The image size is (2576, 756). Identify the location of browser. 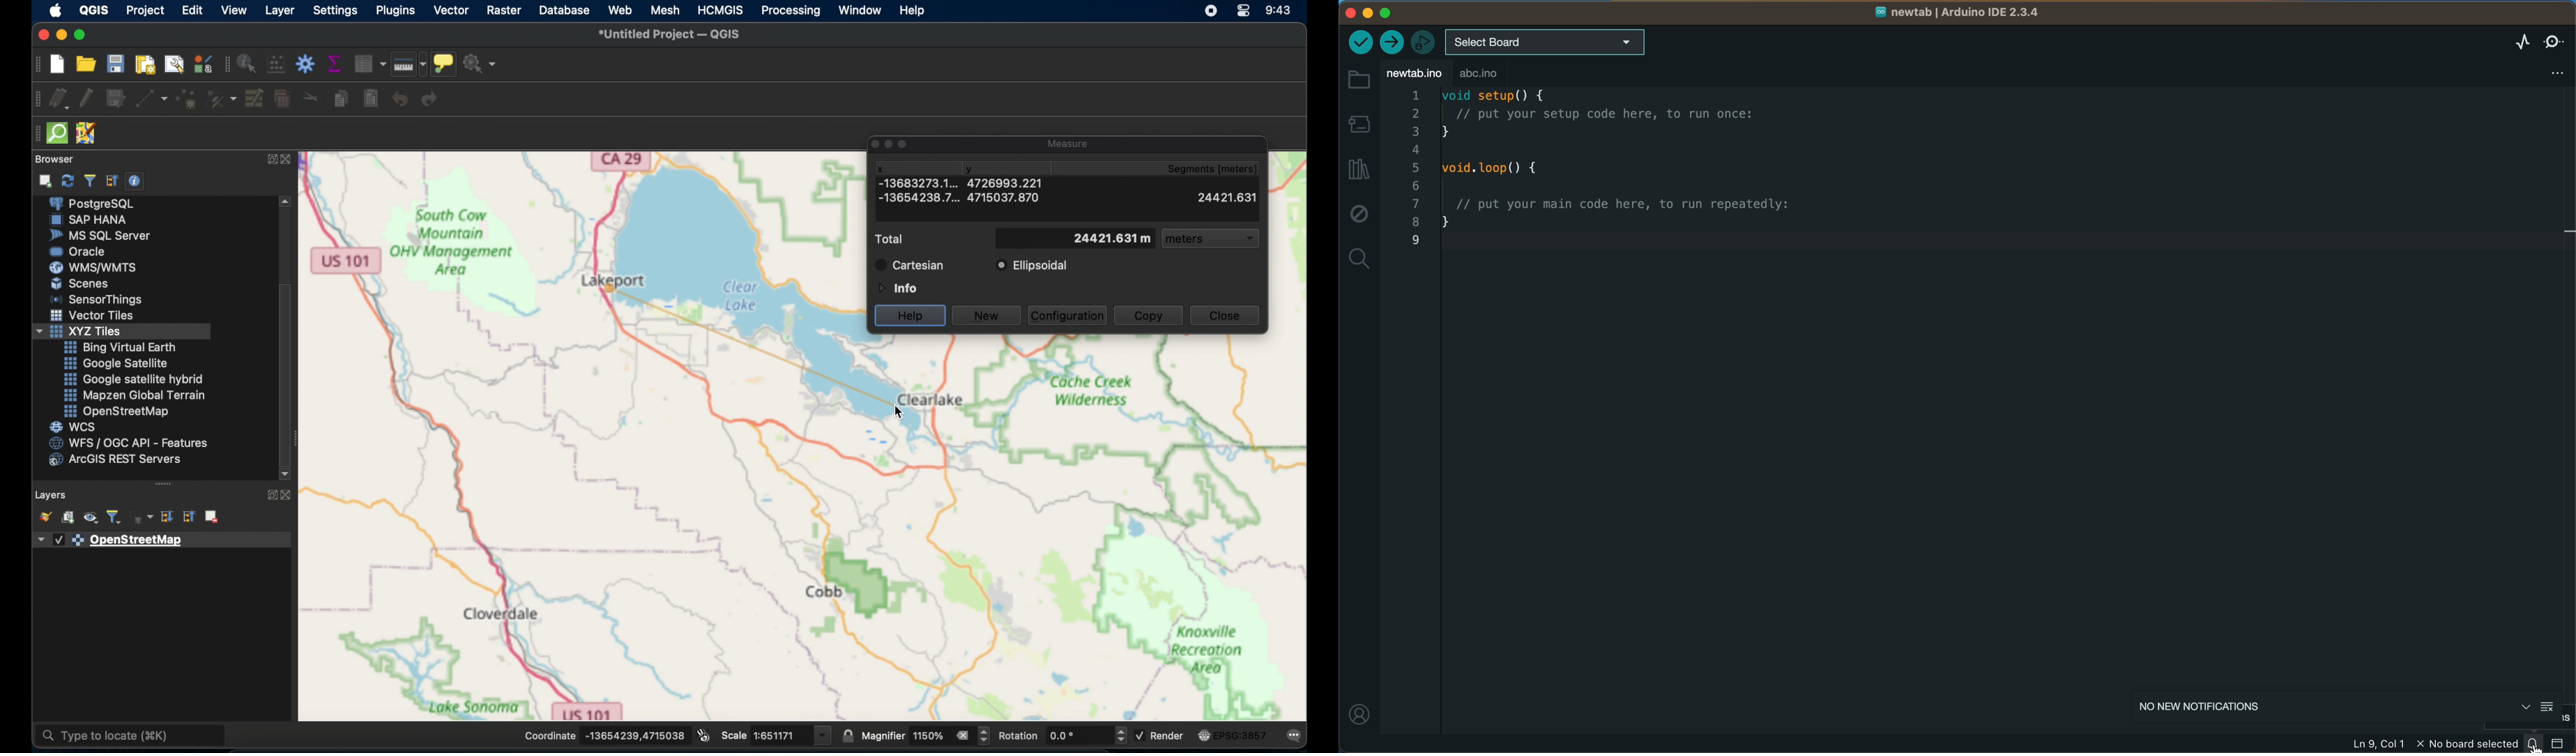
(58, 158).